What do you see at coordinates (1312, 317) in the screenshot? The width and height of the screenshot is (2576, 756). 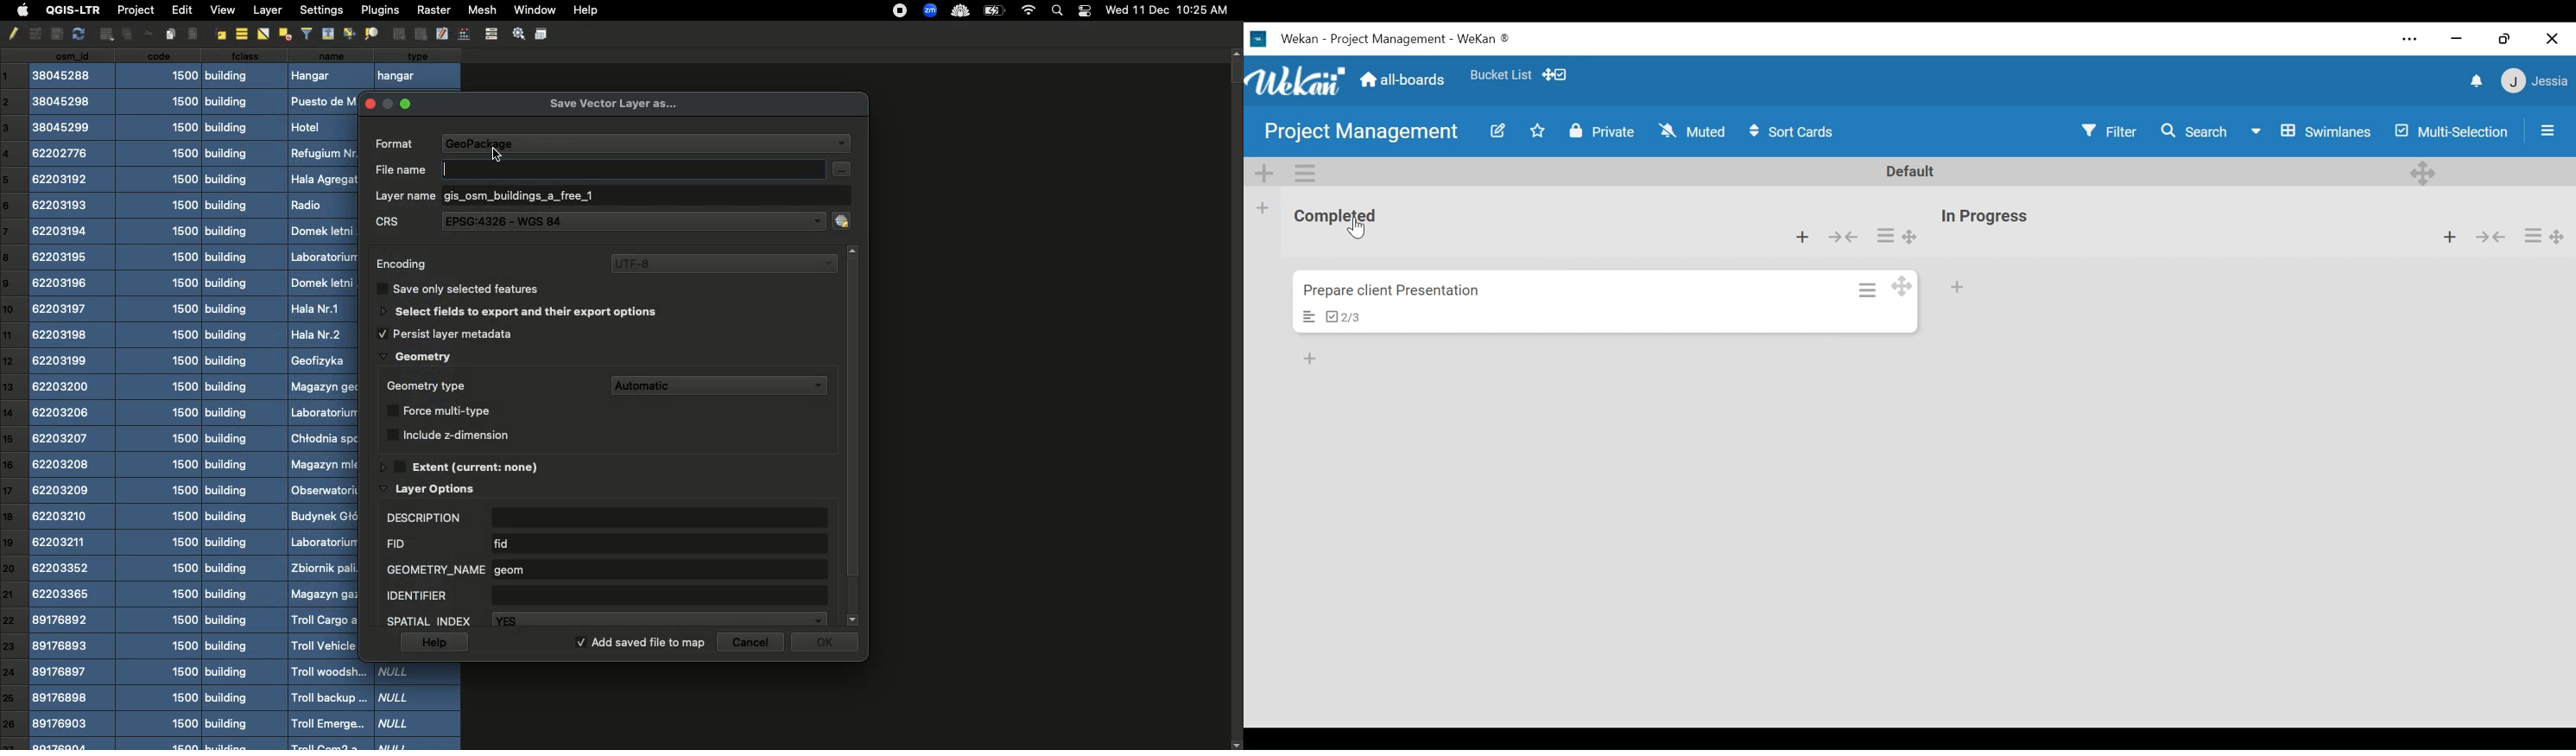 I see `Description` at bounding box center [1312, 317].